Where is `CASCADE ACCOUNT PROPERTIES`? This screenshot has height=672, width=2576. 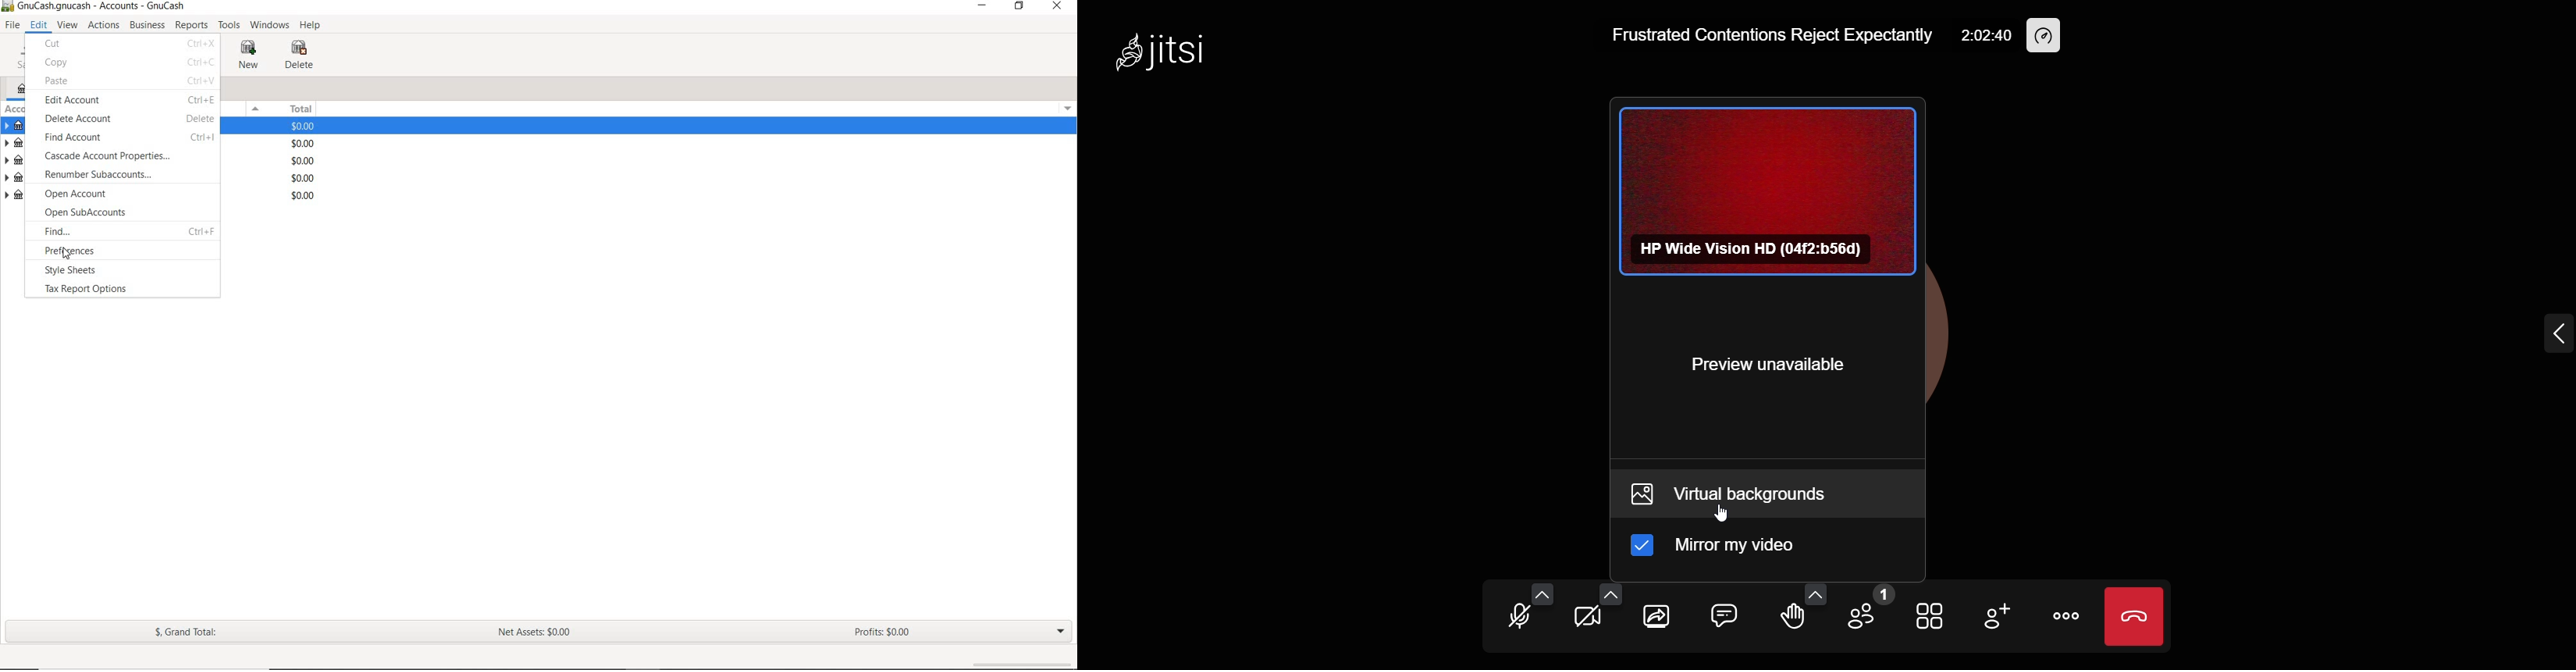
CASCADE ACCOUNT PROPERTIES is located at coordinates (124, 157).